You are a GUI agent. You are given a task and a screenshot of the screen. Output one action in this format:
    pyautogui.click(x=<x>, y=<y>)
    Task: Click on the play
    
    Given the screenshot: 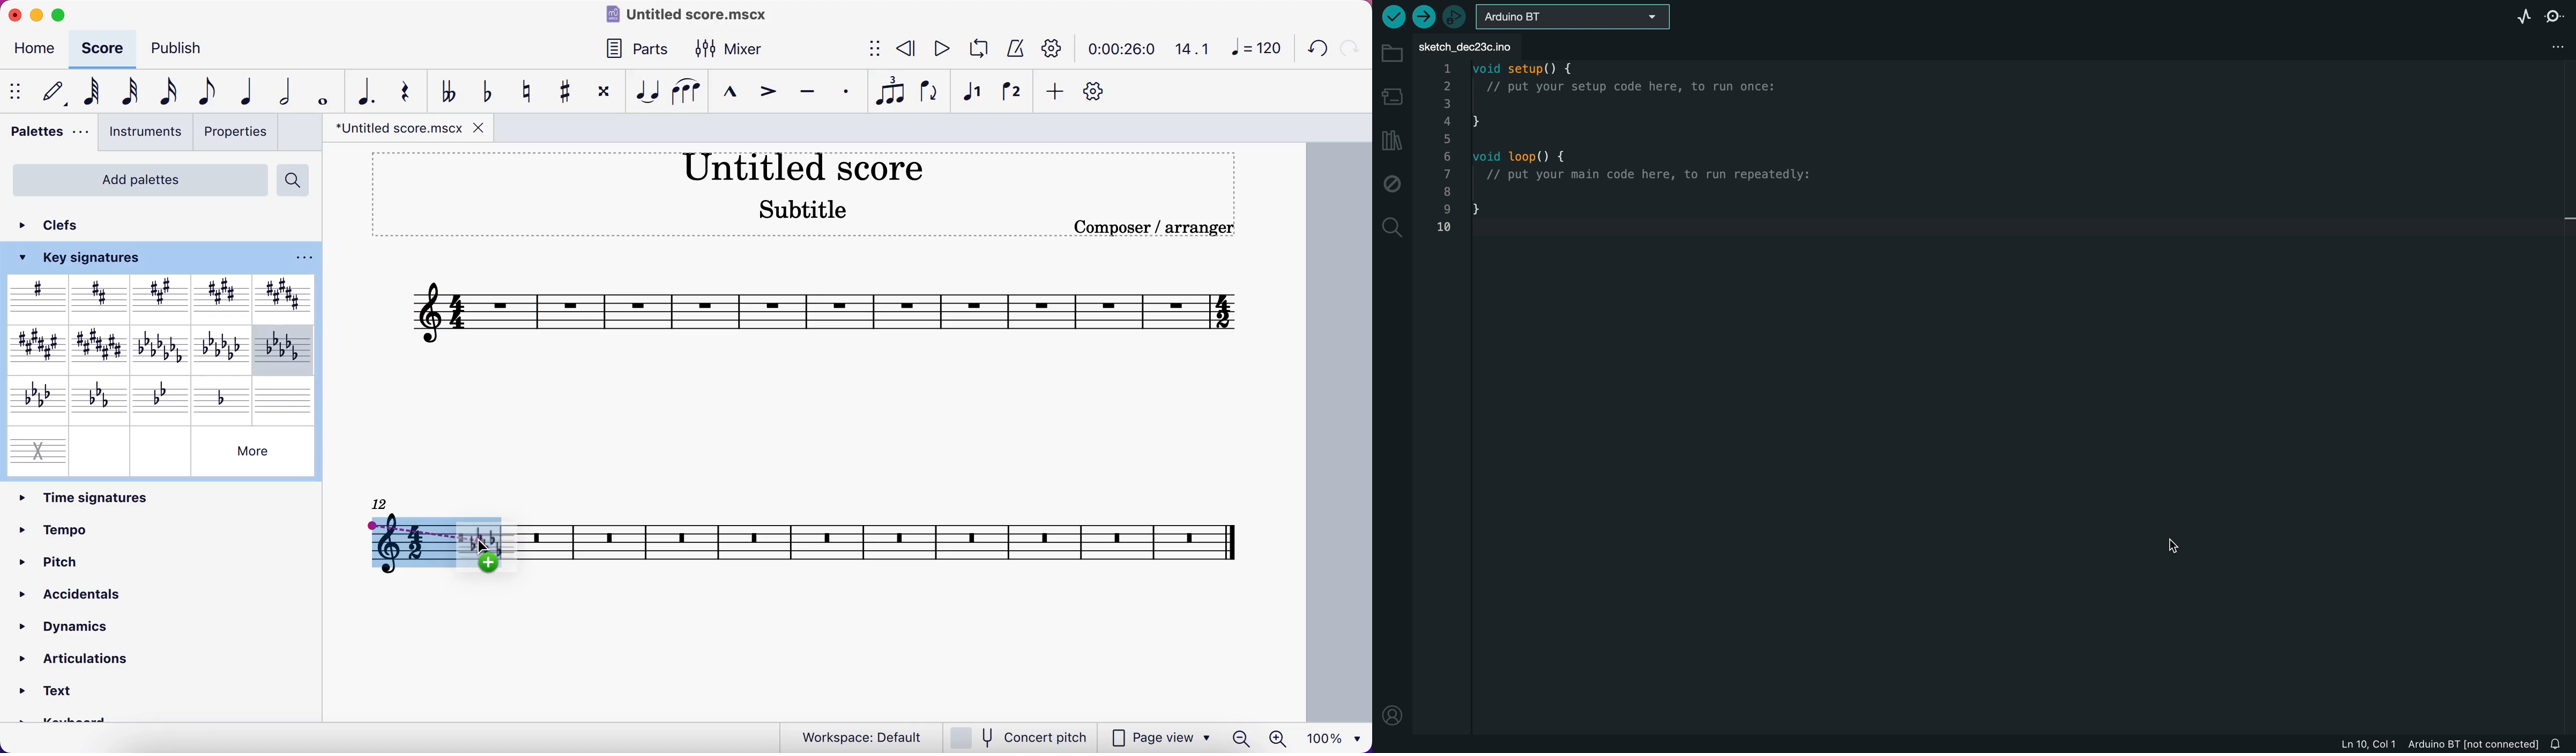 What is the action you would take?
    pyautogui.click(x=938, y=47)
    